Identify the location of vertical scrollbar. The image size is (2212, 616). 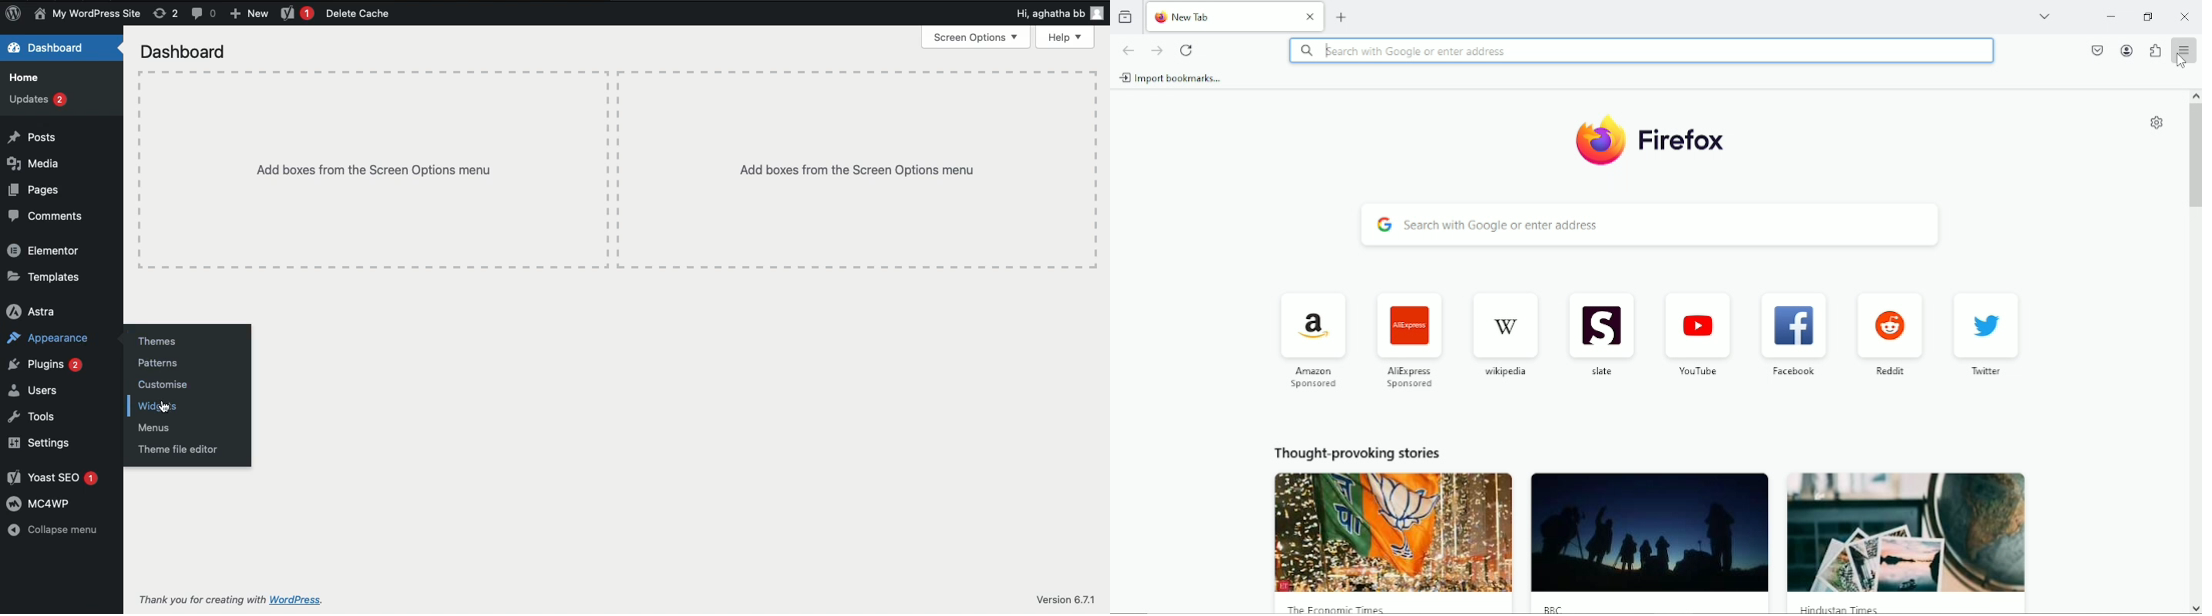
(2193, 157).